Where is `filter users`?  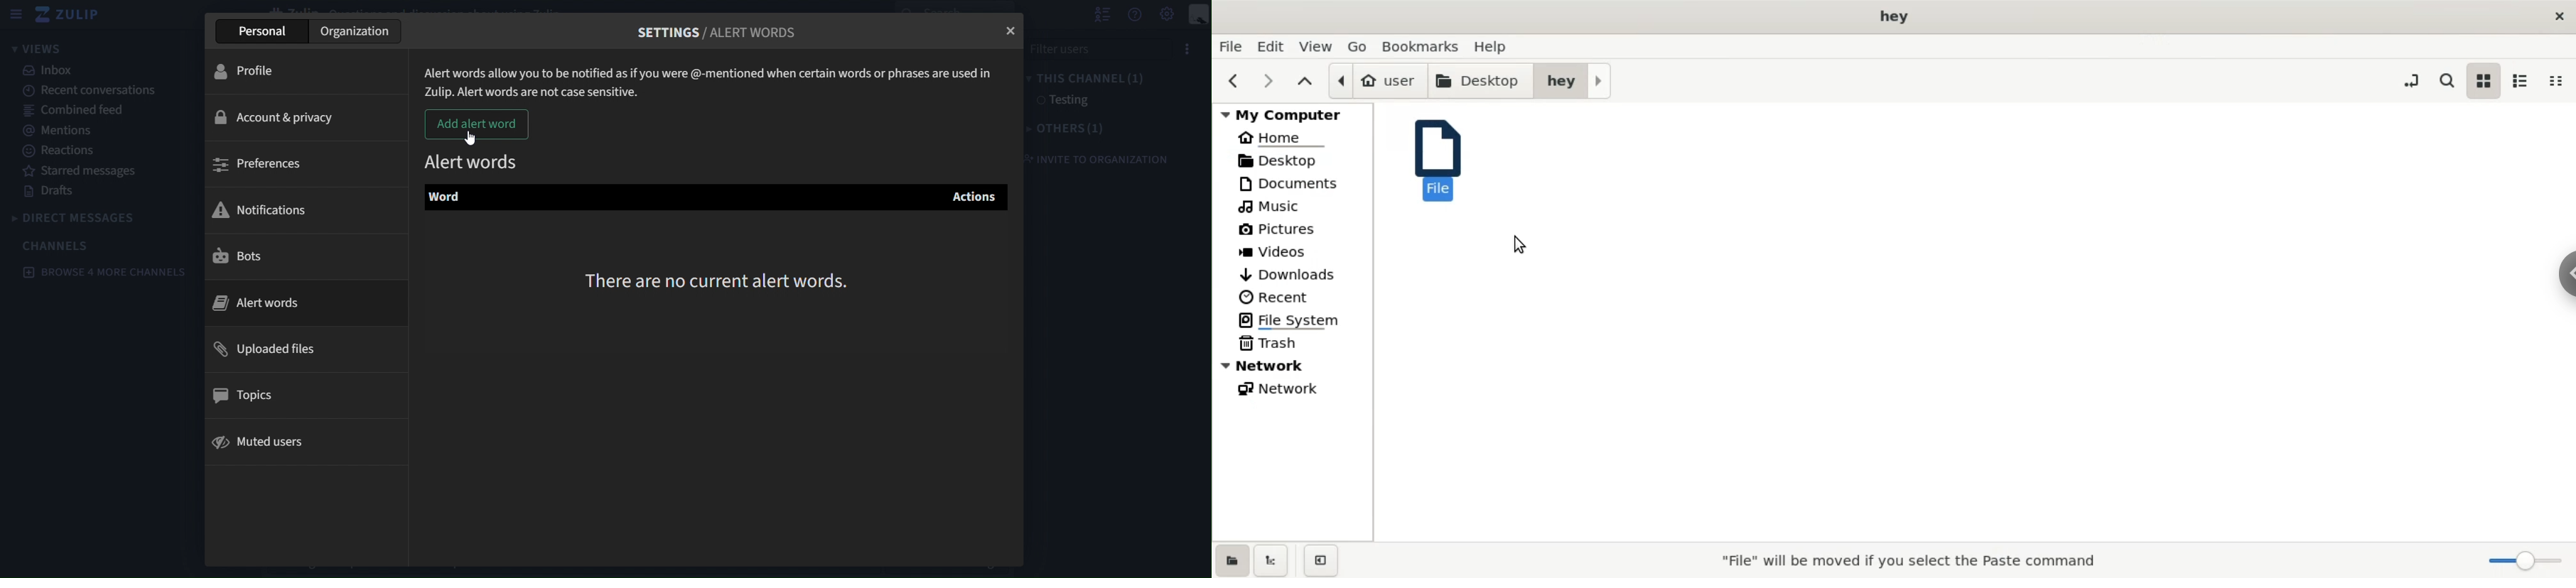 filter users is located at coordinates (1095, 47).